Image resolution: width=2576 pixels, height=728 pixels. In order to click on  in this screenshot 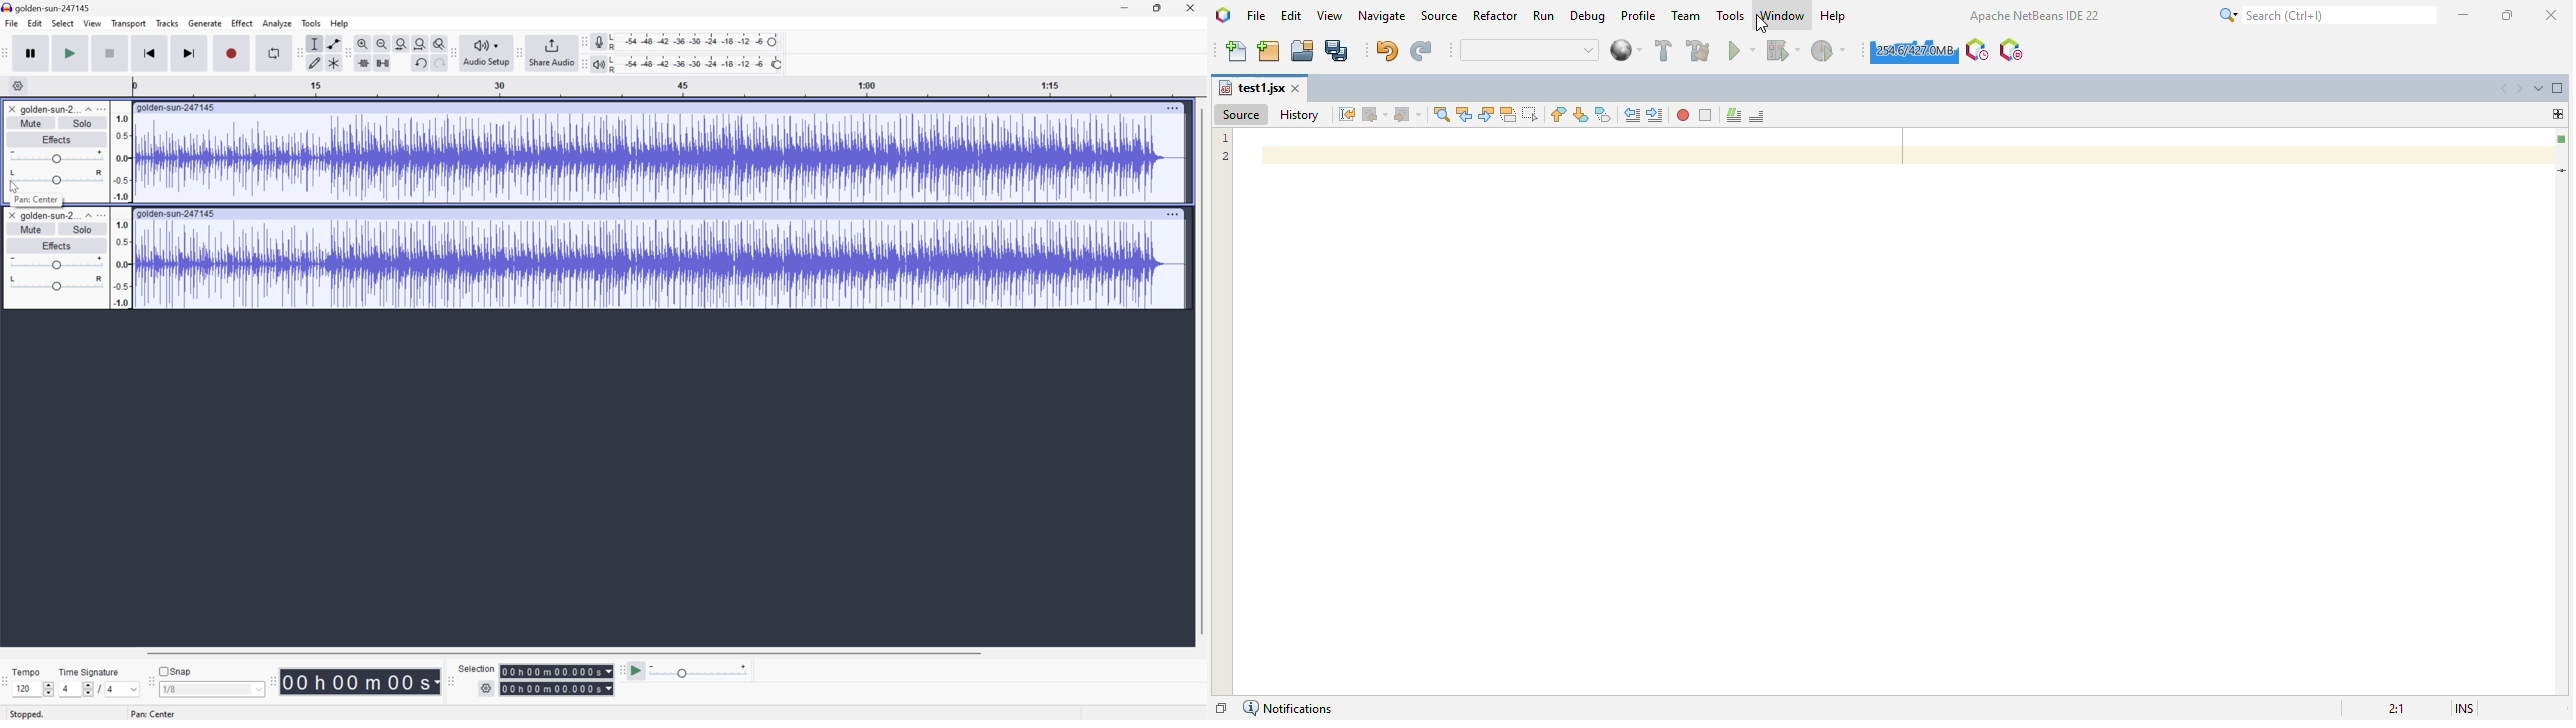, I will do `click(273, 680)`.